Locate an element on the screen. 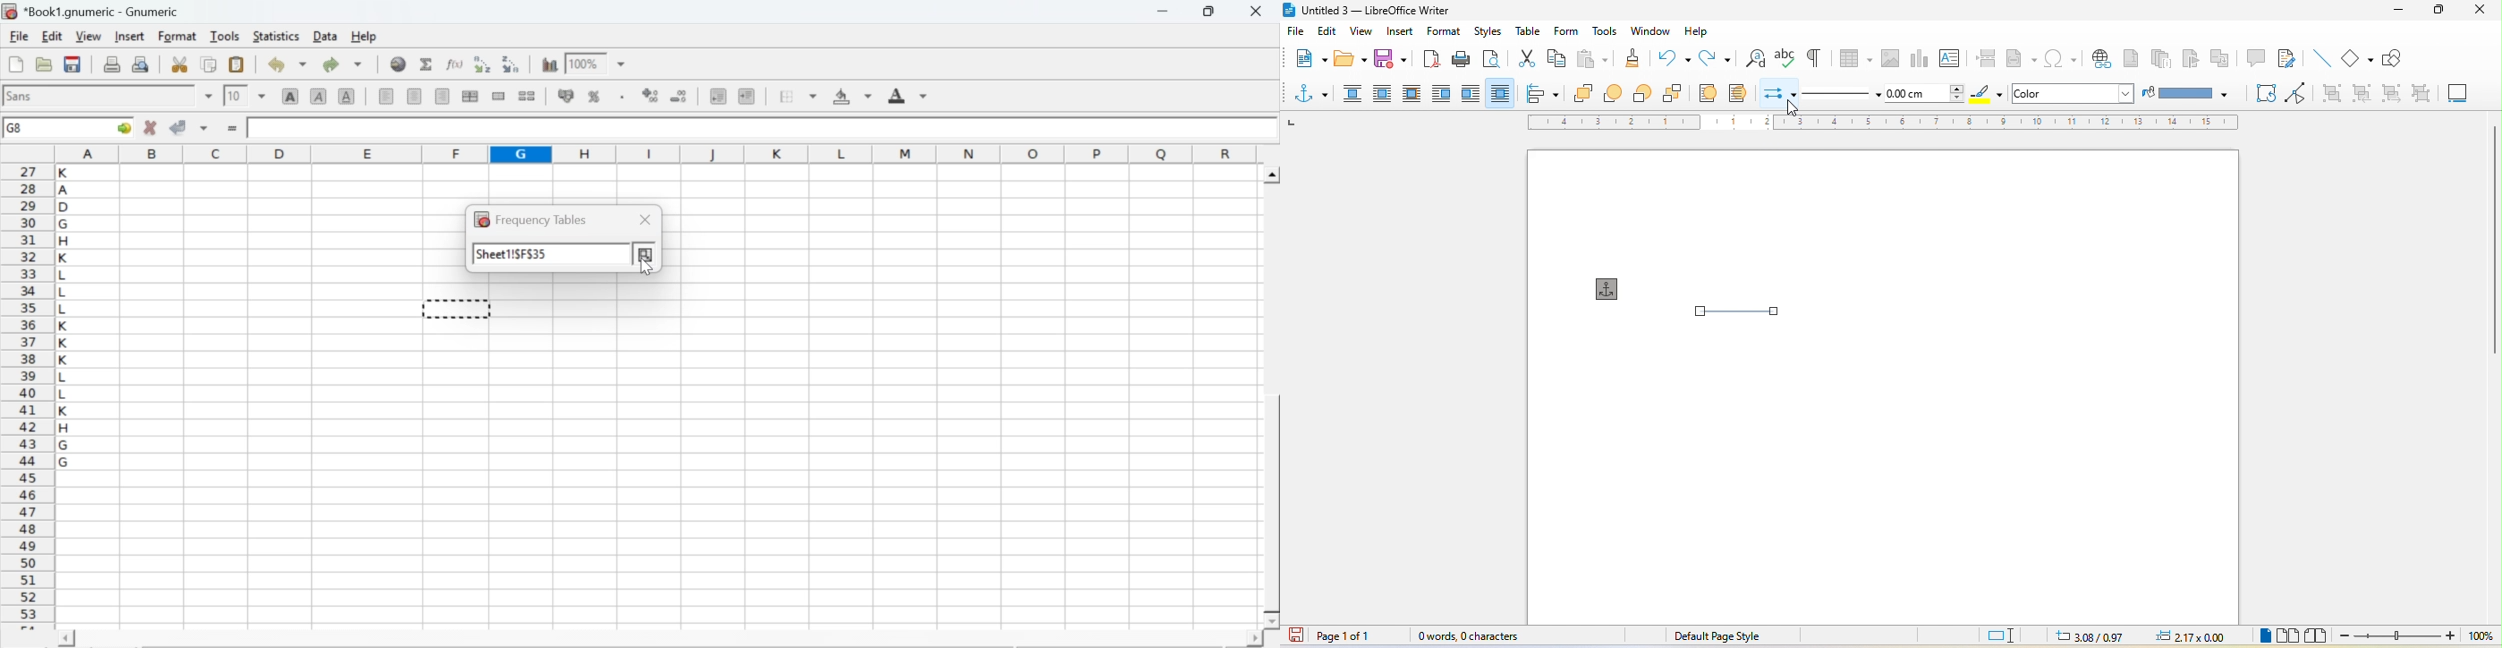 The image size is (2520, 672). close is located at coordinates (642, 221).